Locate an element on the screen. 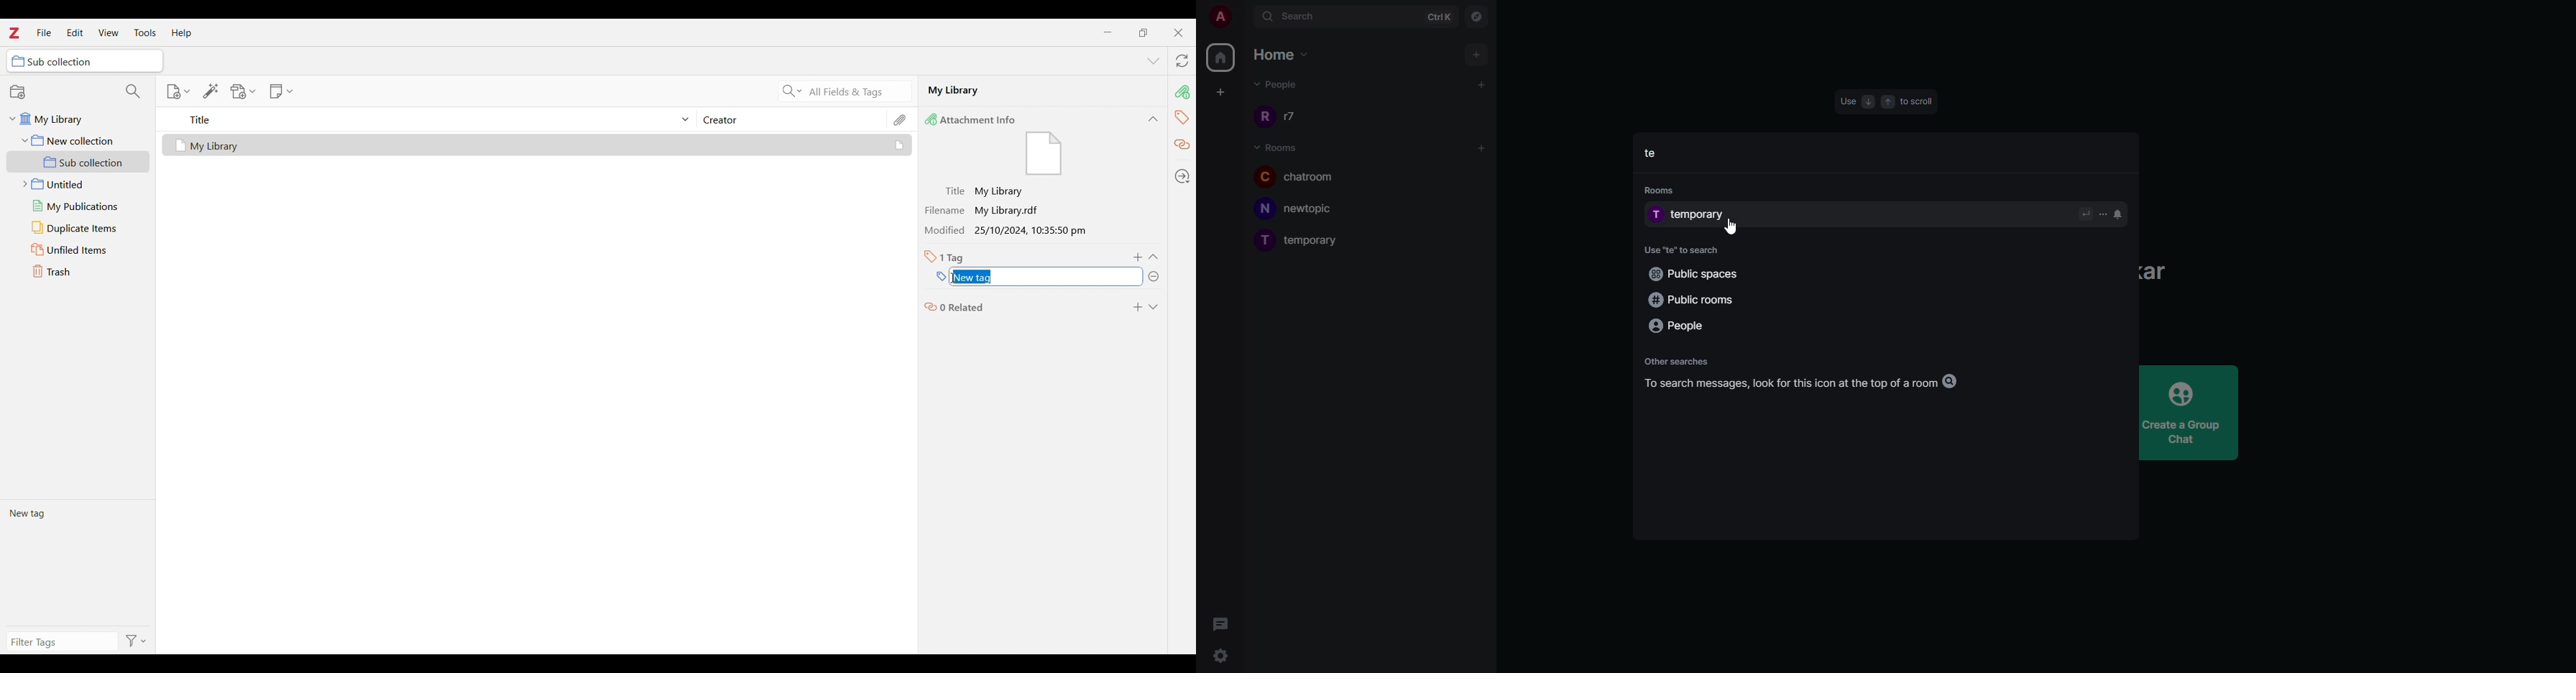 The image size is (2576, 700). Total number of tags is located at coordinates (944, 257).